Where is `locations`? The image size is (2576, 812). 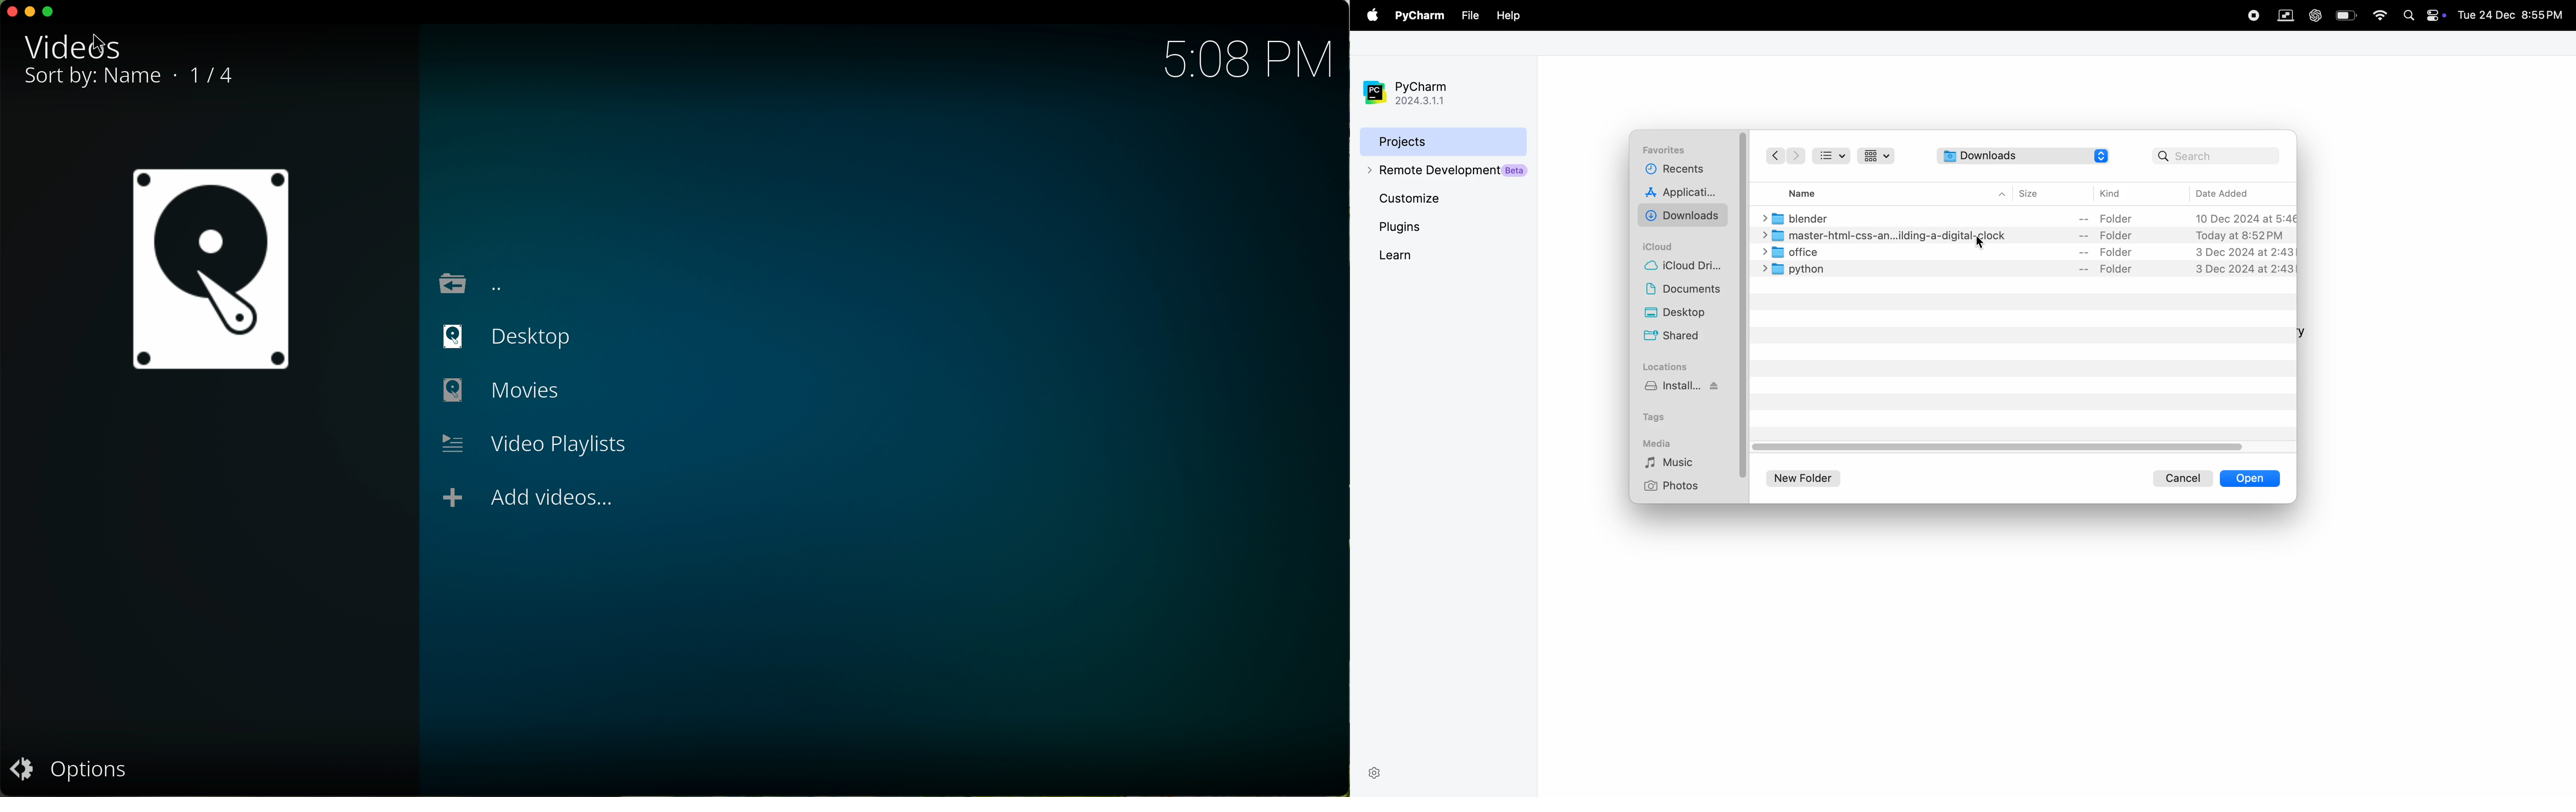 locations is located at coordinates (1667, 367).